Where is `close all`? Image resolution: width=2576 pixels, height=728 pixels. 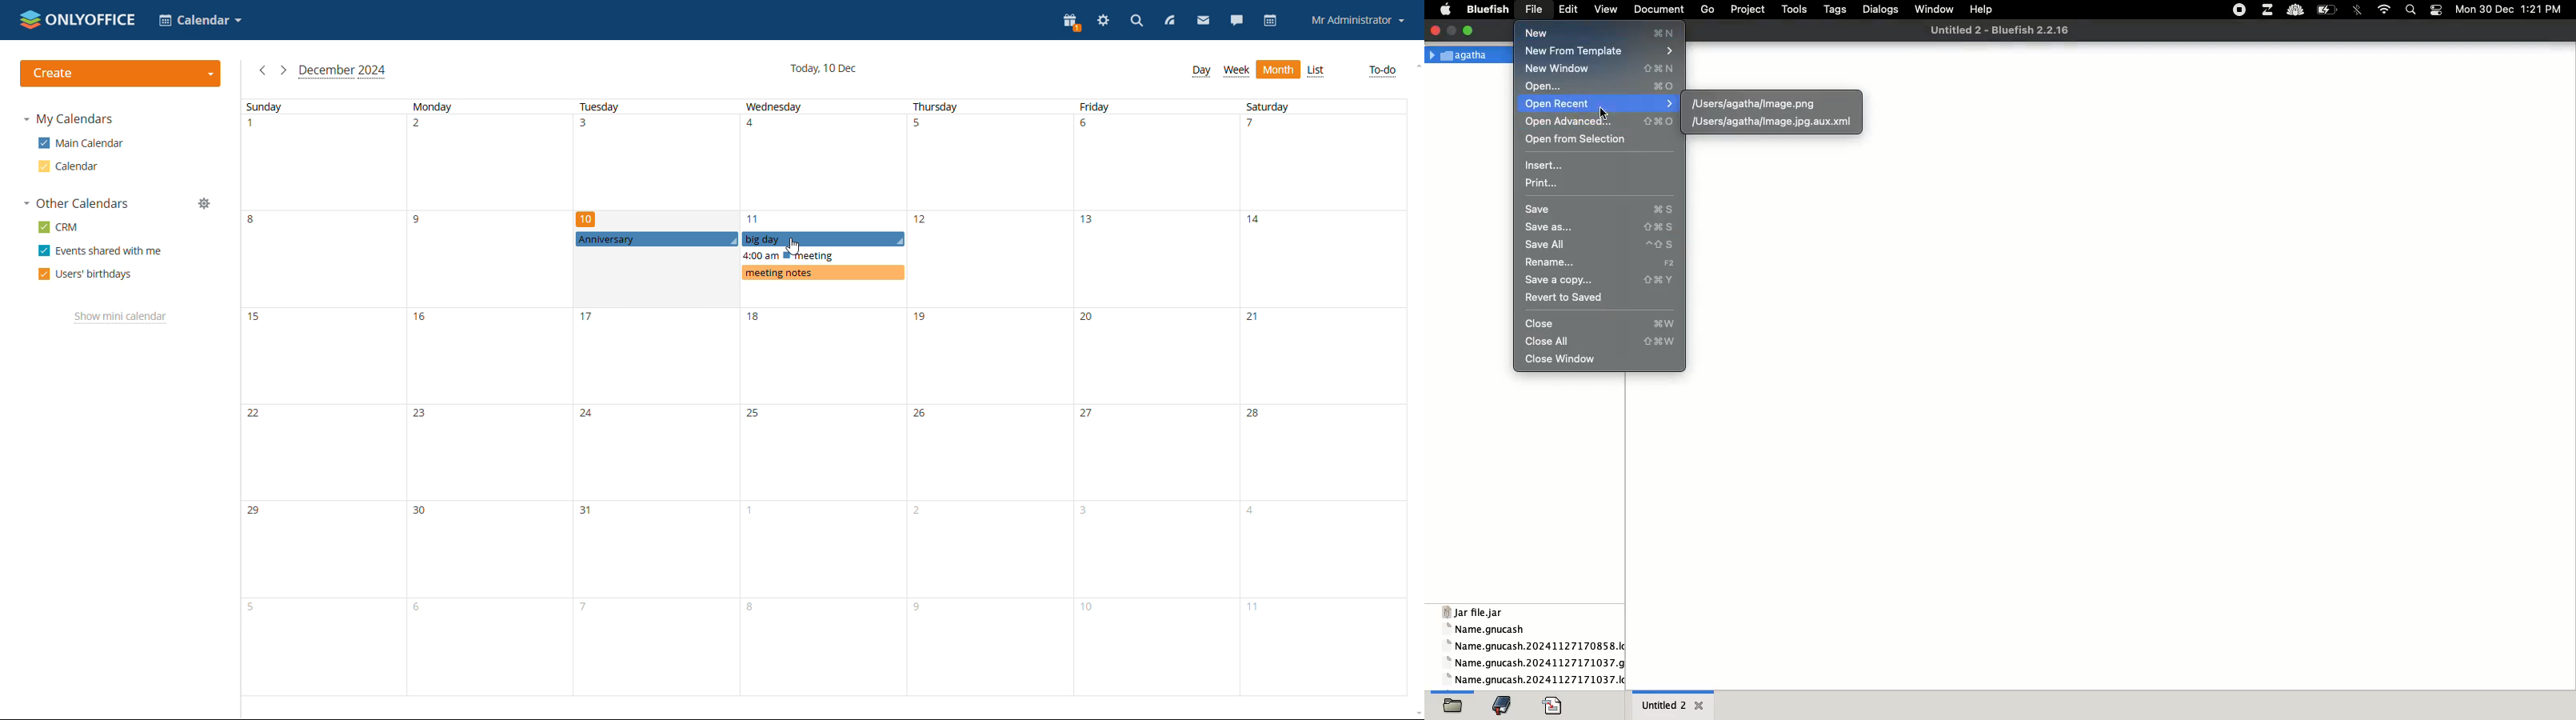 close all is located at coordinates (1603, 341).